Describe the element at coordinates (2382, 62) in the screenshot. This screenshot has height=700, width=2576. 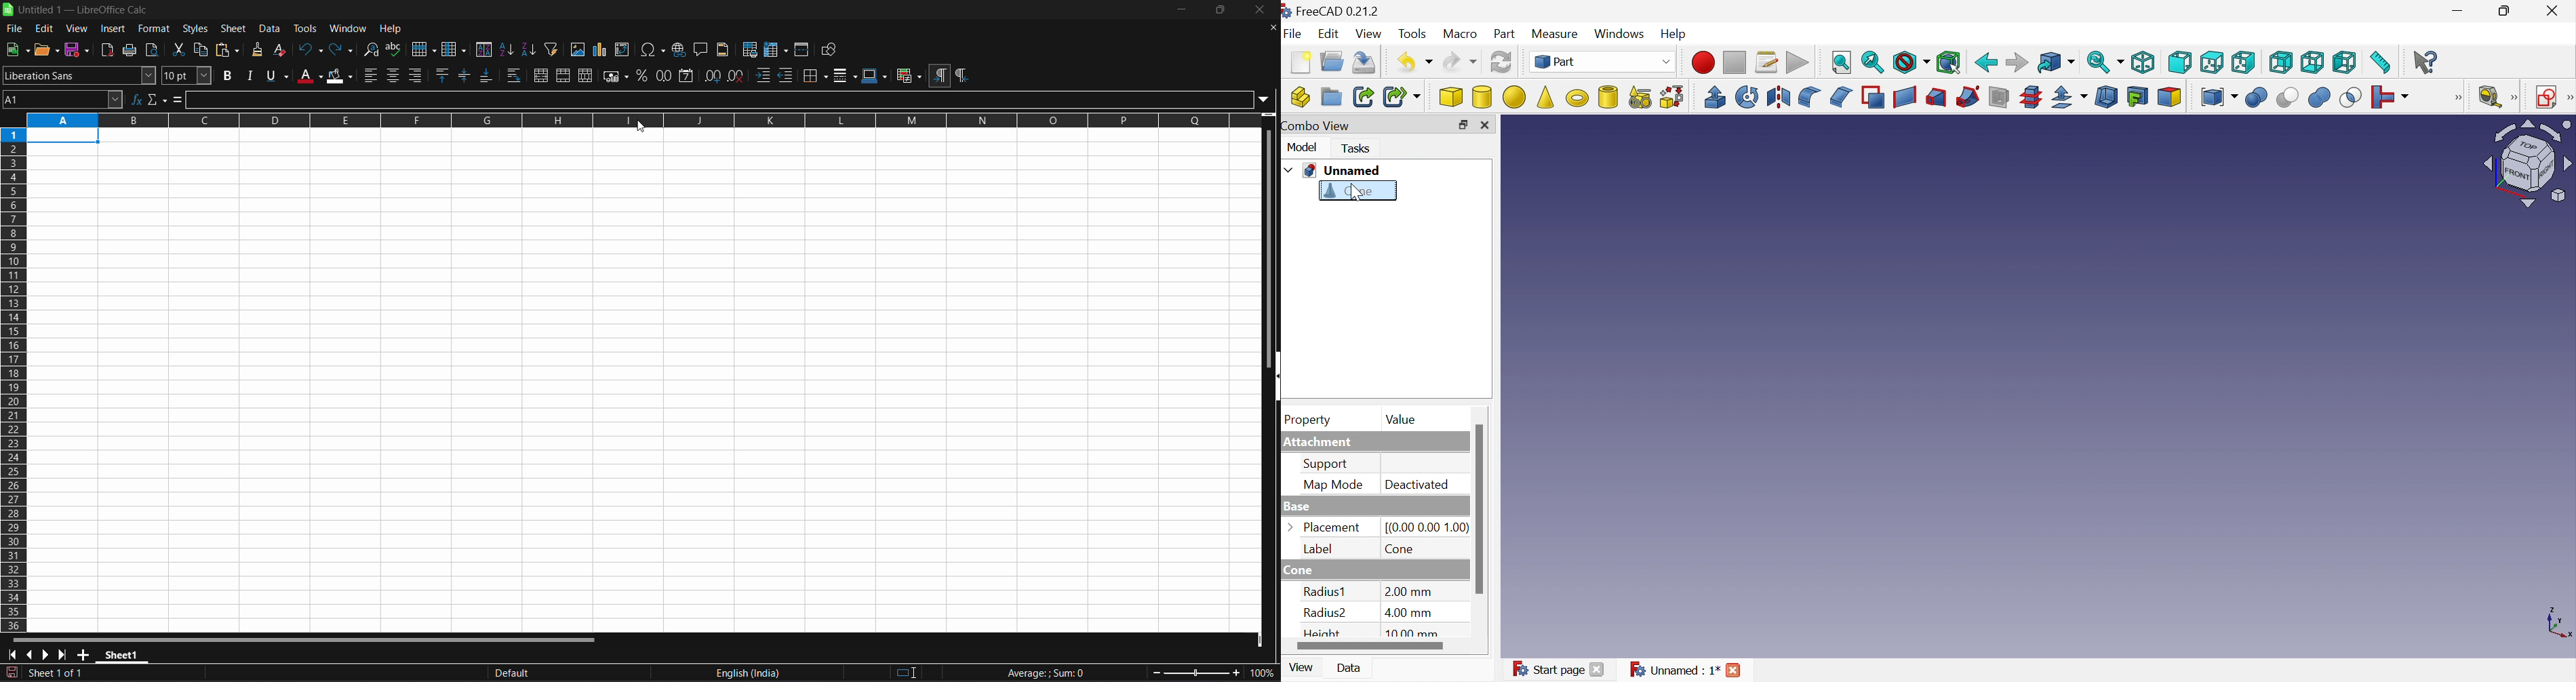
I see `Measure distance` at that location.